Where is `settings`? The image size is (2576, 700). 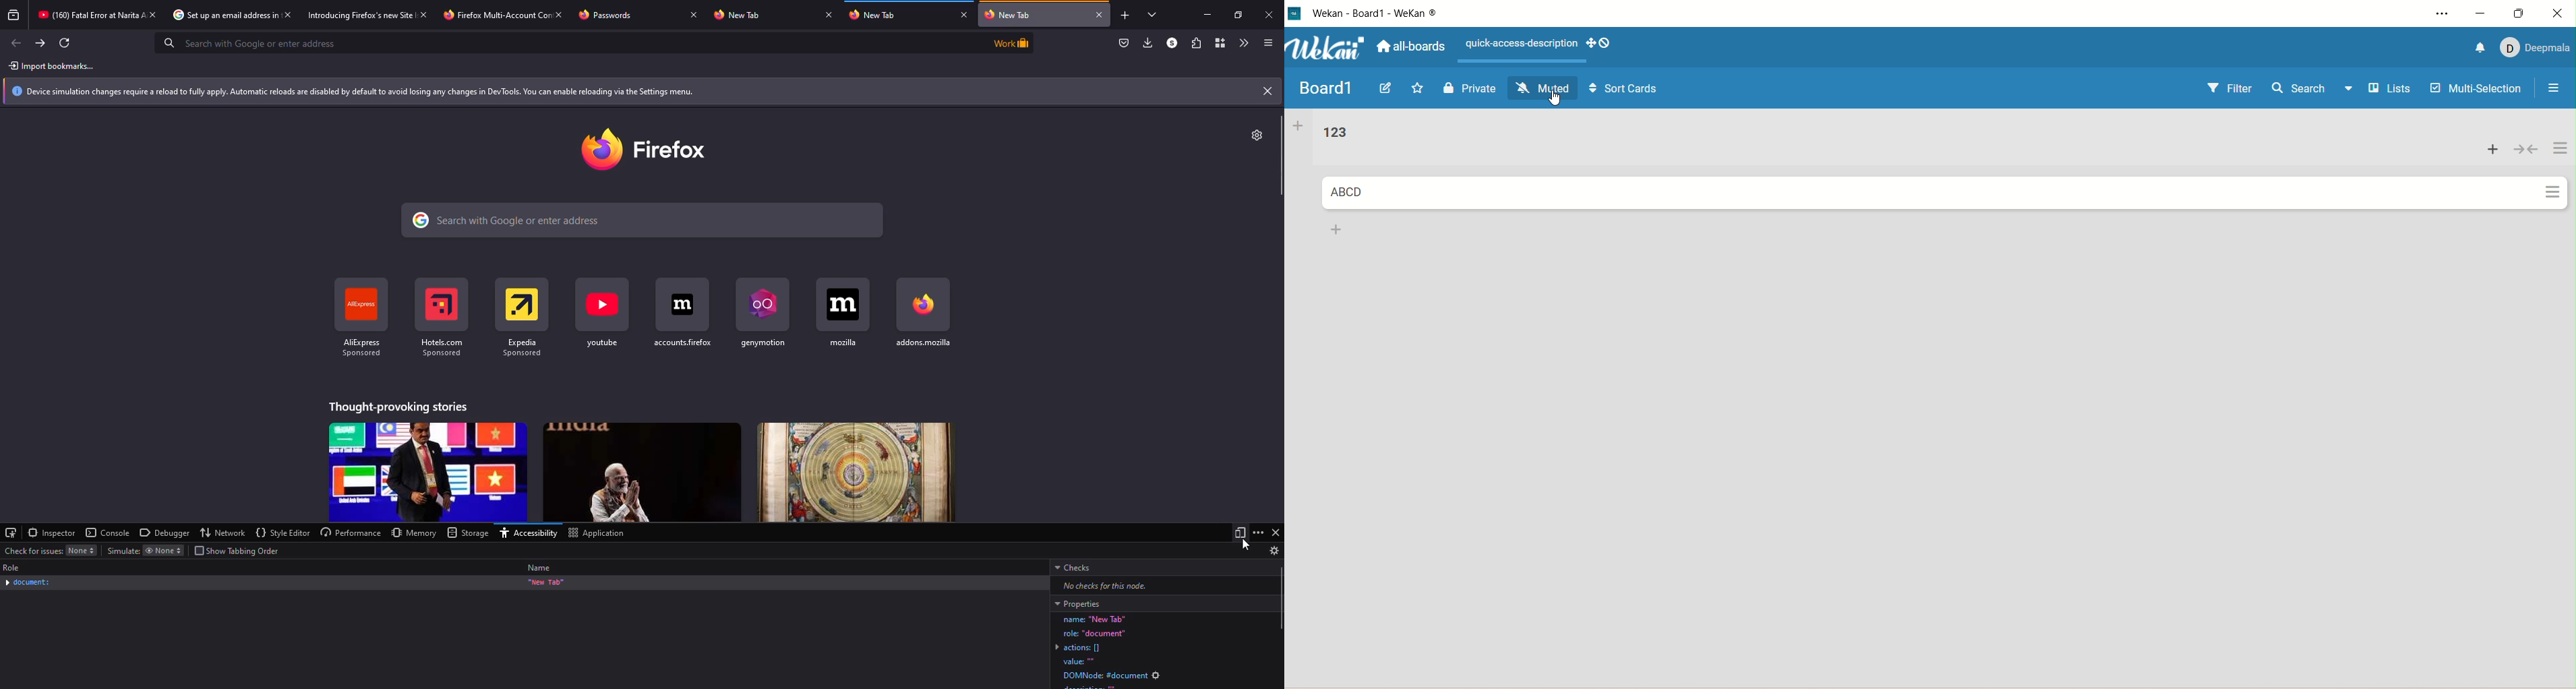 settings is located at coordinates (1274, 551).